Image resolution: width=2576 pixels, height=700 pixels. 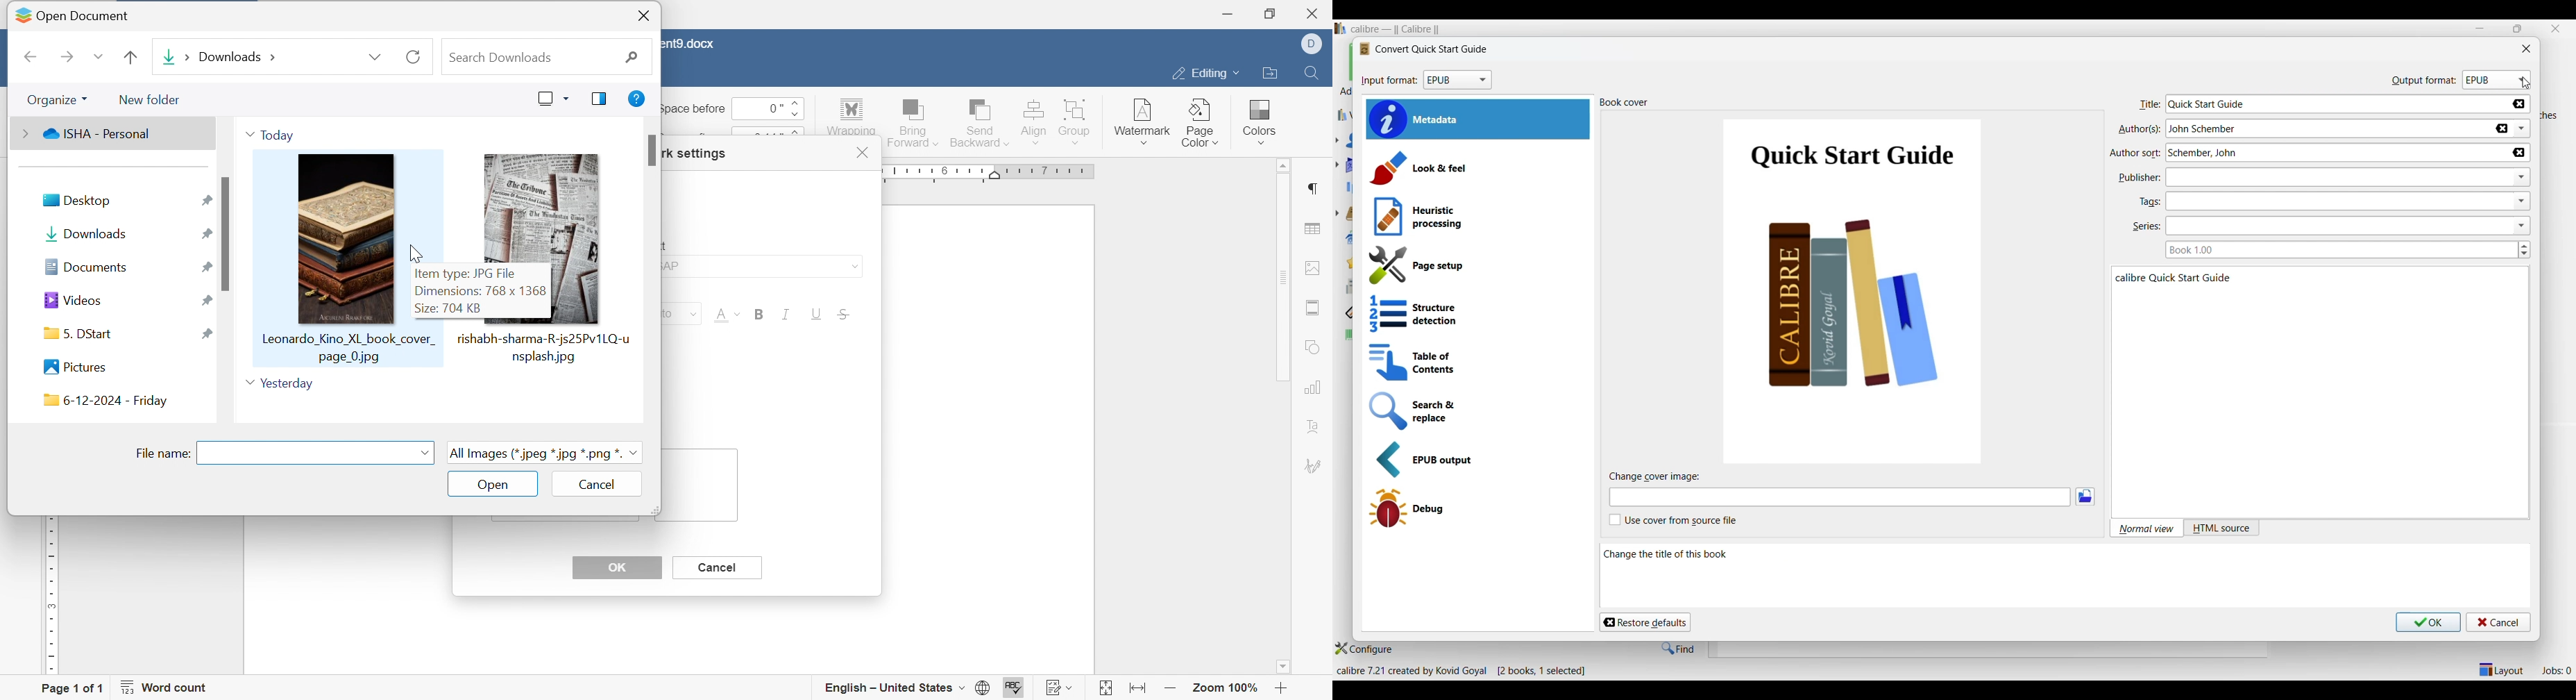 I want to click on Title of section, so click(x=1624, y=102).